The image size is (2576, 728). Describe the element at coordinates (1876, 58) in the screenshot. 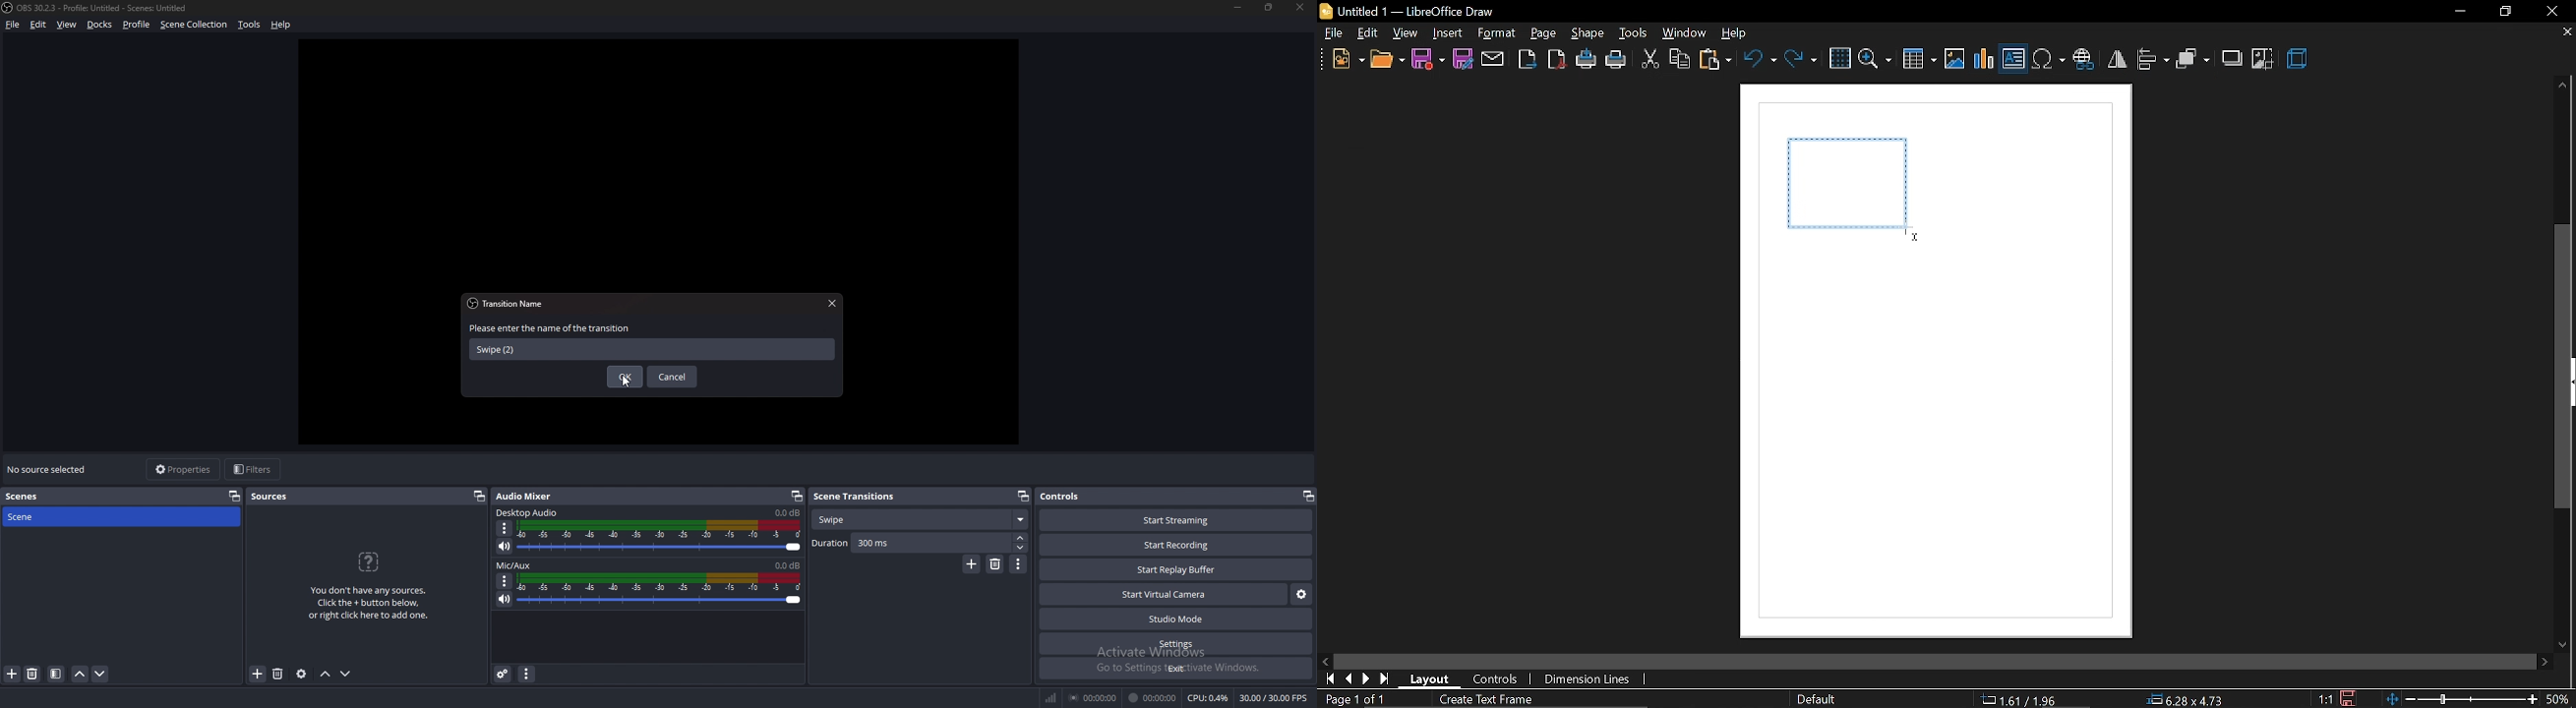

I see `zoom` at that location.